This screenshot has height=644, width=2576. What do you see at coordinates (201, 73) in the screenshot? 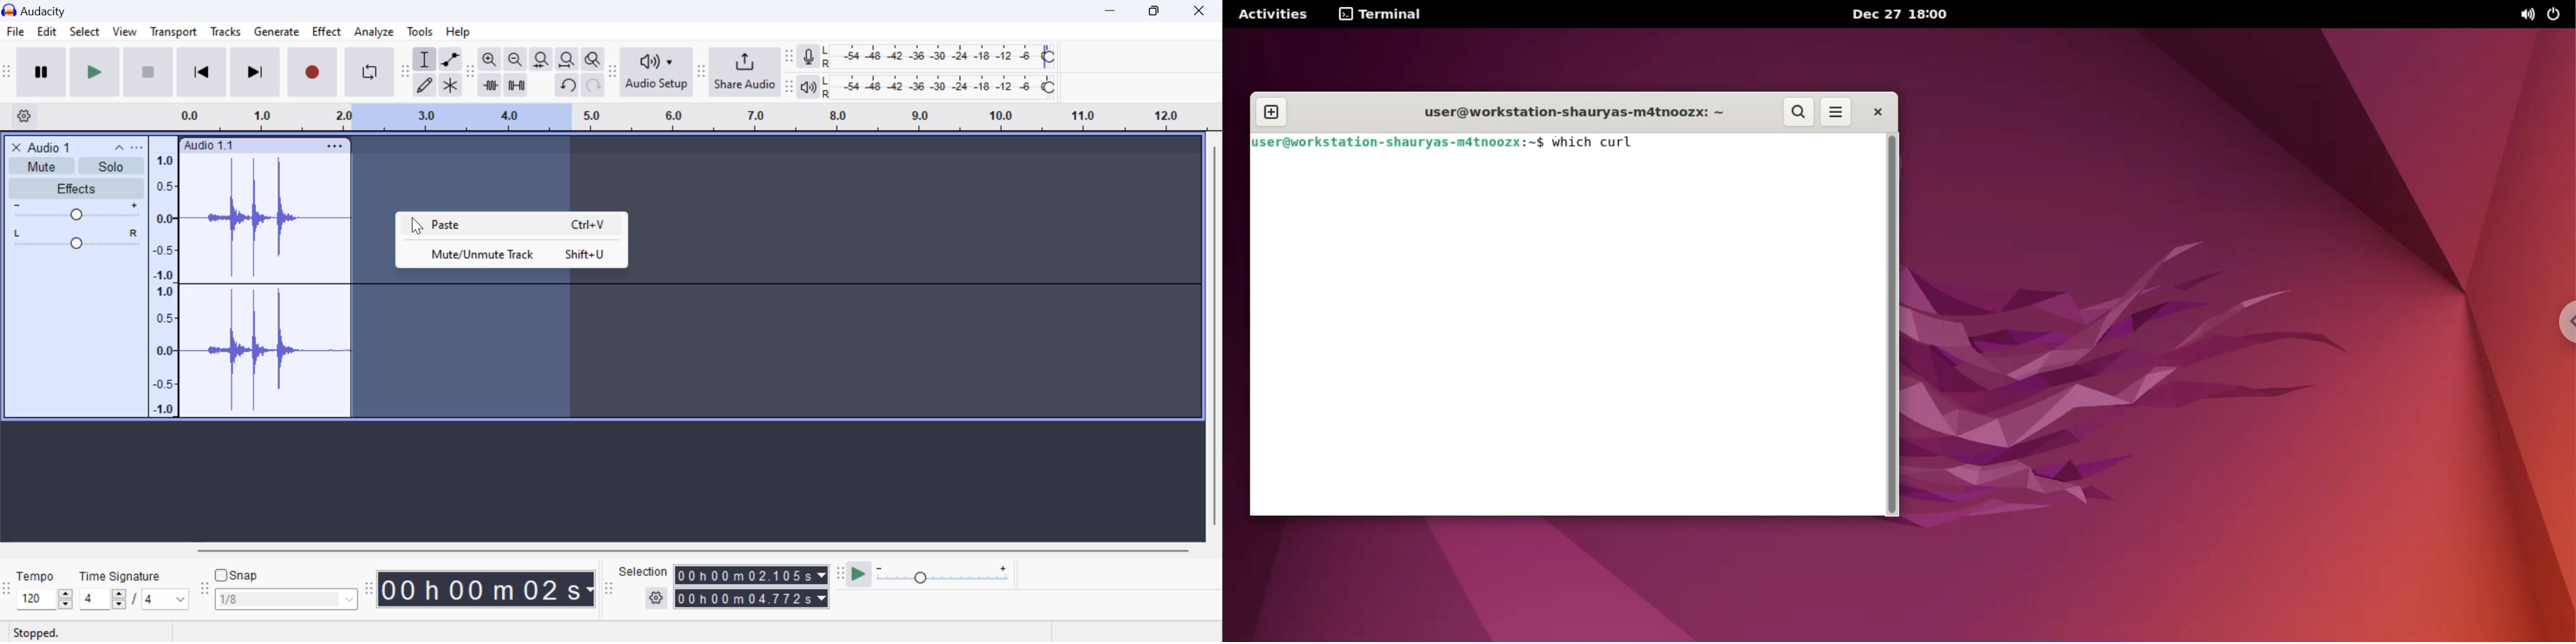
I see `Skip to Beginning` at bounding box center [201, 73].